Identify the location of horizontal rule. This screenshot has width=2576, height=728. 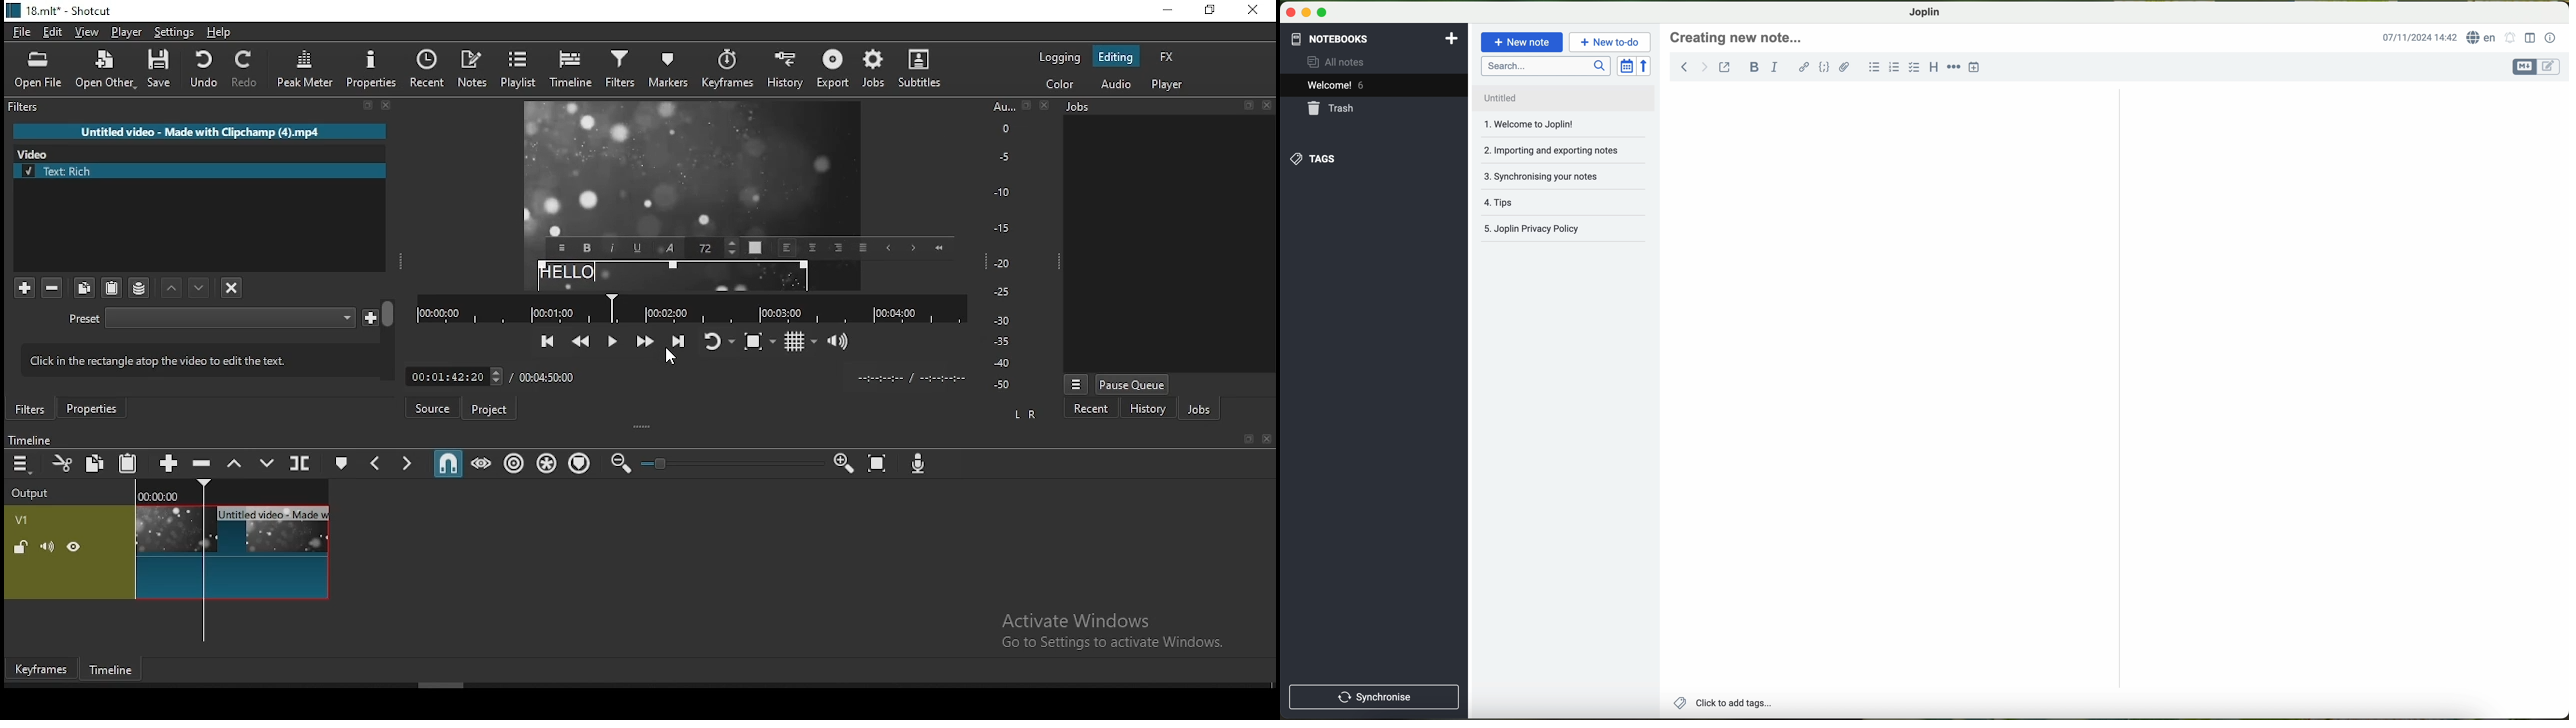
(1954, 67).